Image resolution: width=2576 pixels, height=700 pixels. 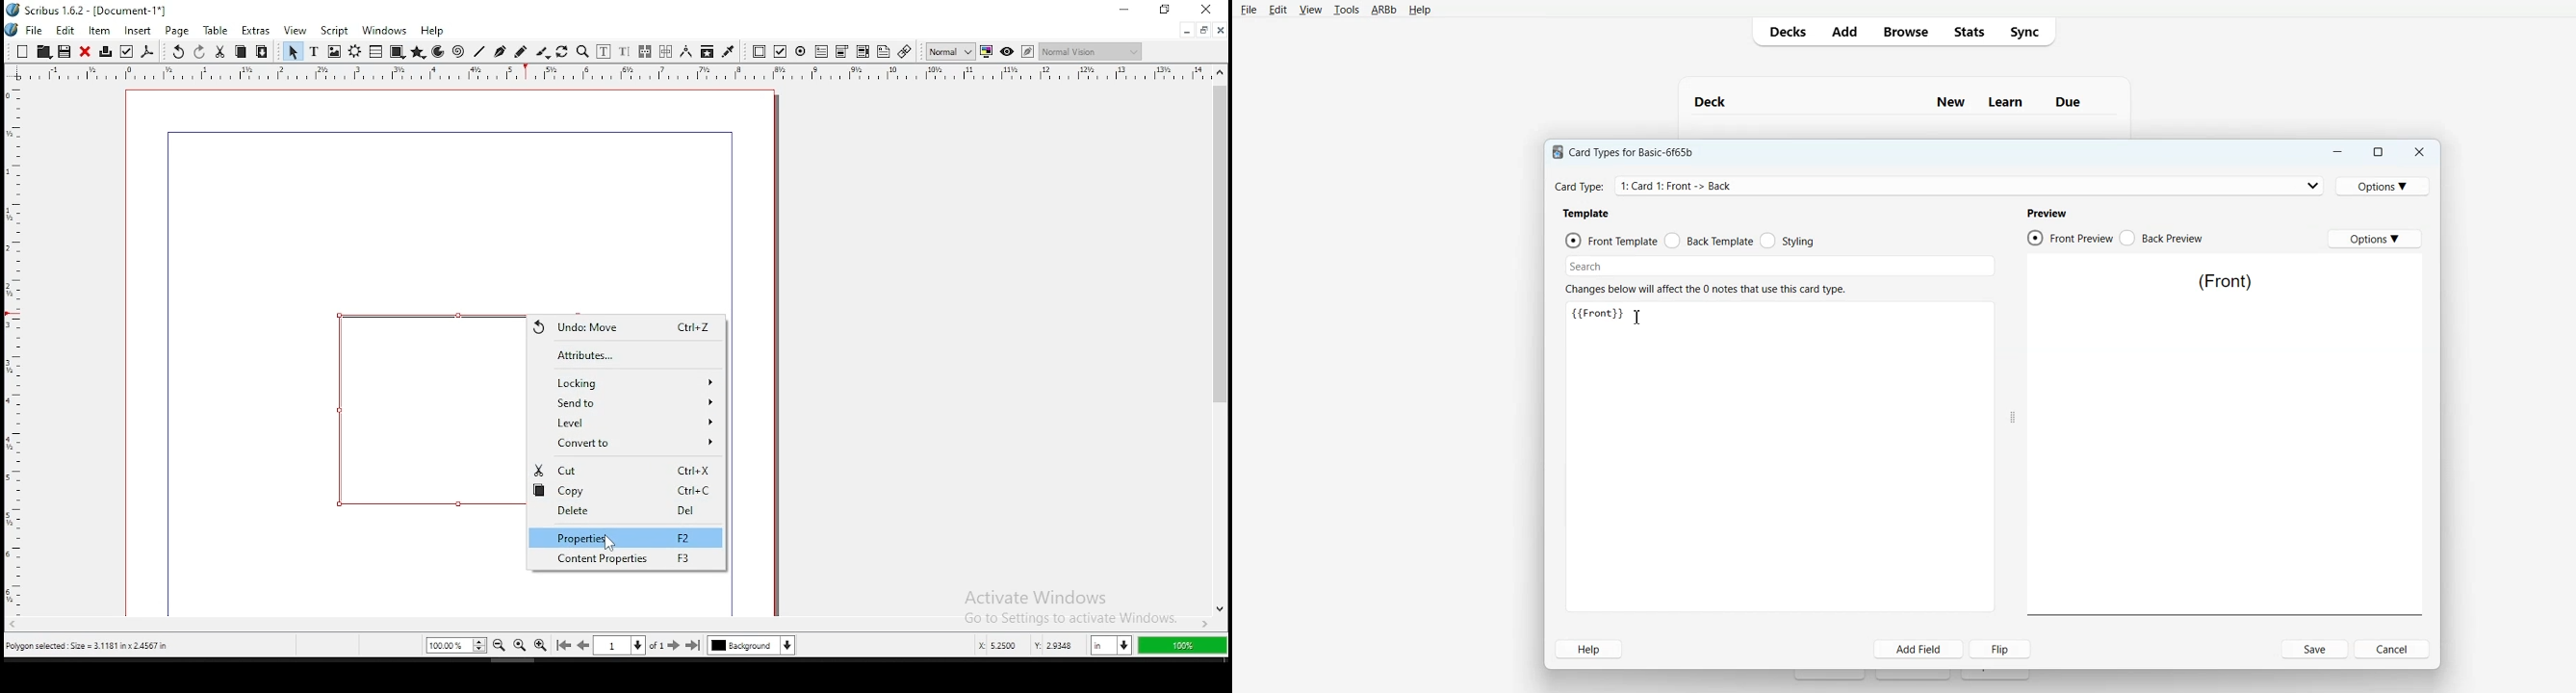 What do you see at coordinates (1091, 52) in the screenshot?
I see `normal vision` at bounding box center [1091, 52].